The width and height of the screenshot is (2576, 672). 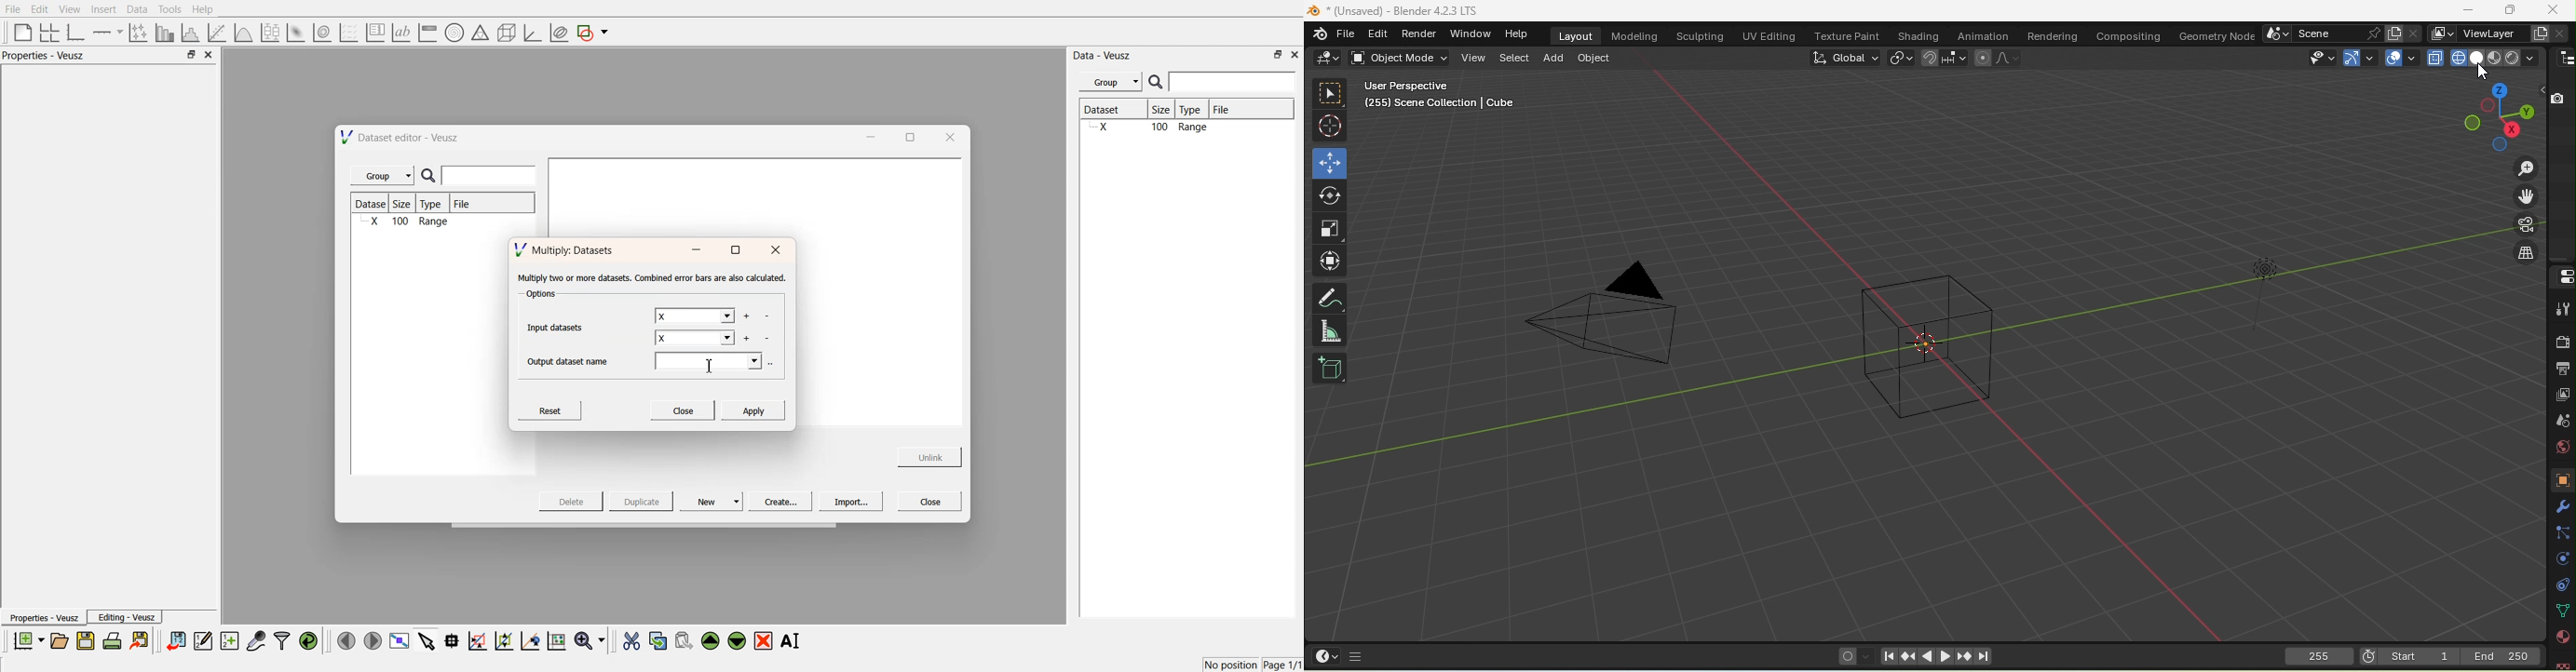 What do you see at coordinates (2564, 424) in the screenshot?
I see `Scene` at bounding box center [2564, 424].